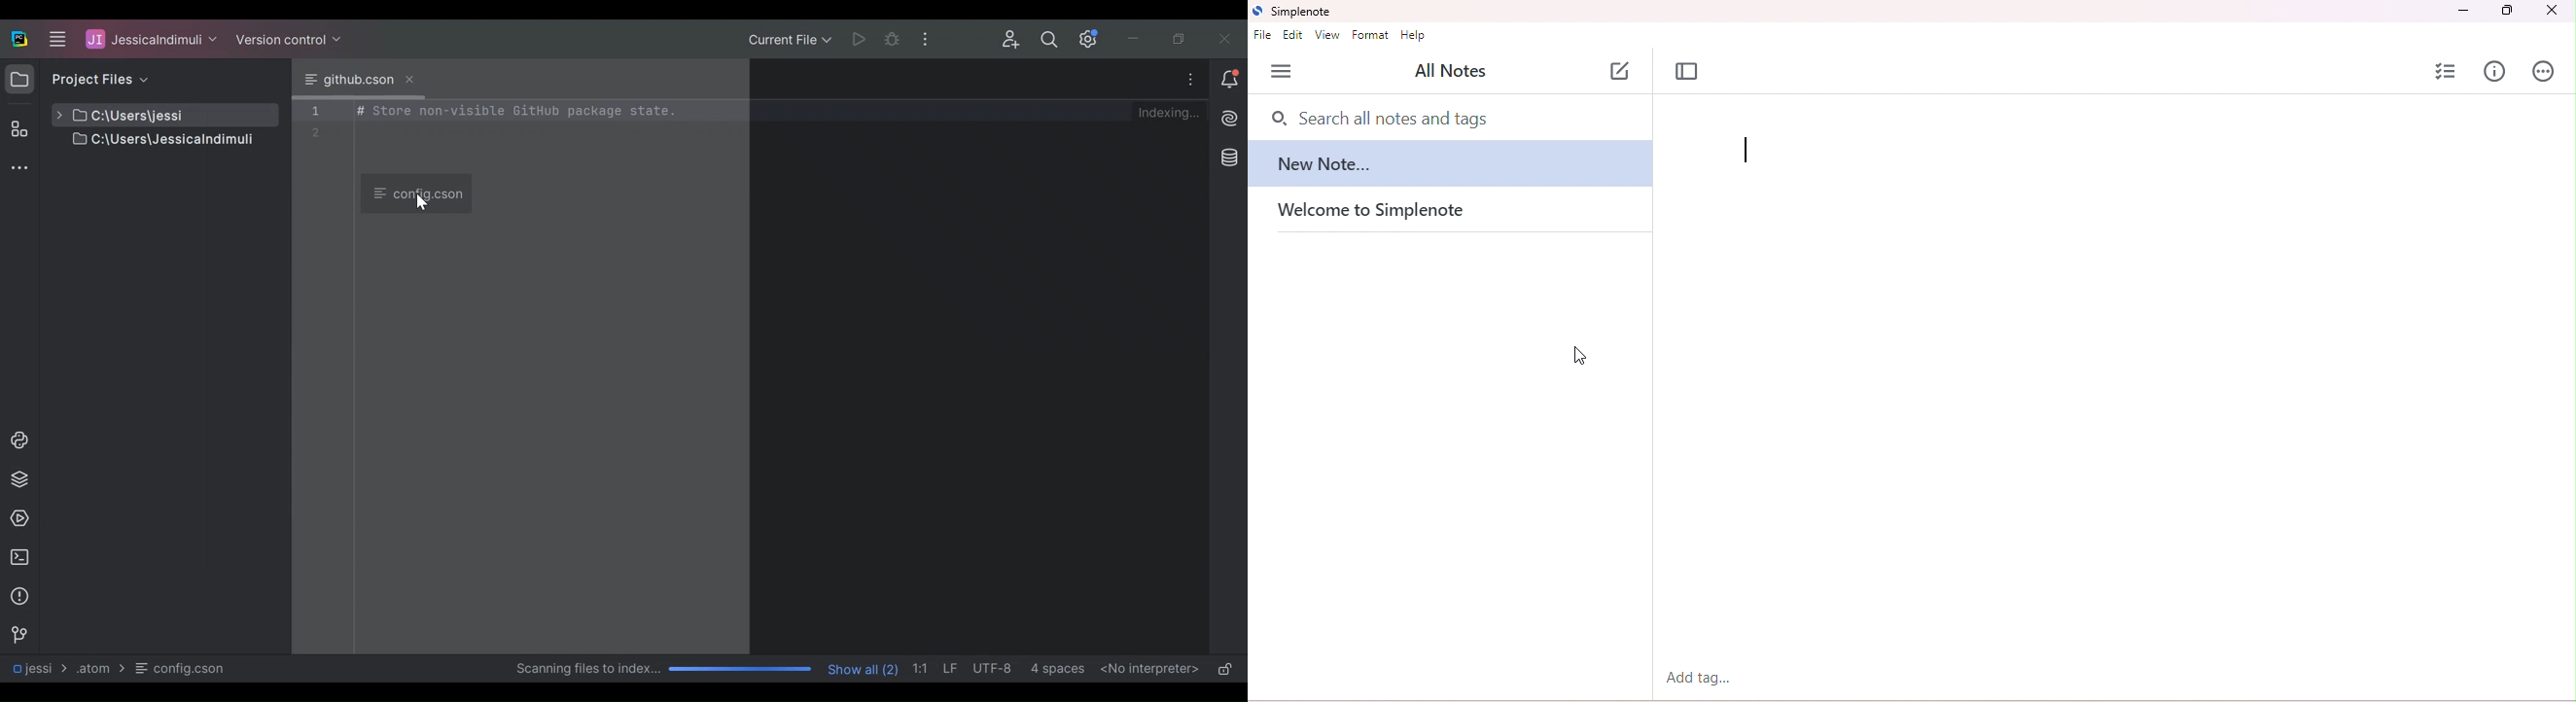  Describe the element at coordinates (1328, 35) in the screenshot. I see `view` at that location.